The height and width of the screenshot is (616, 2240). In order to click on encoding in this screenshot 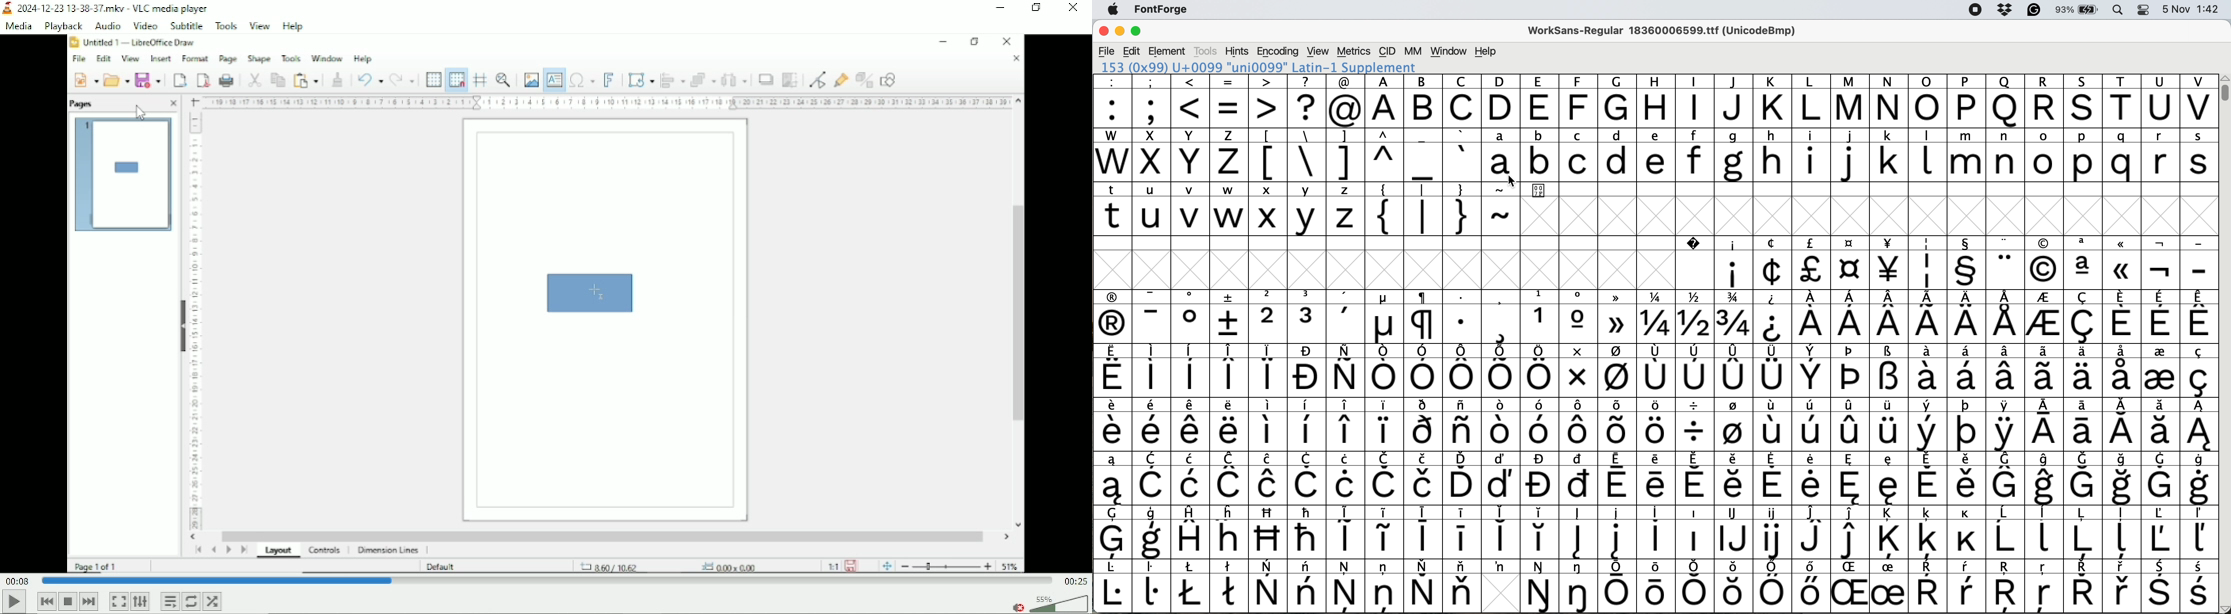, I will do `click(1279, 51)`.